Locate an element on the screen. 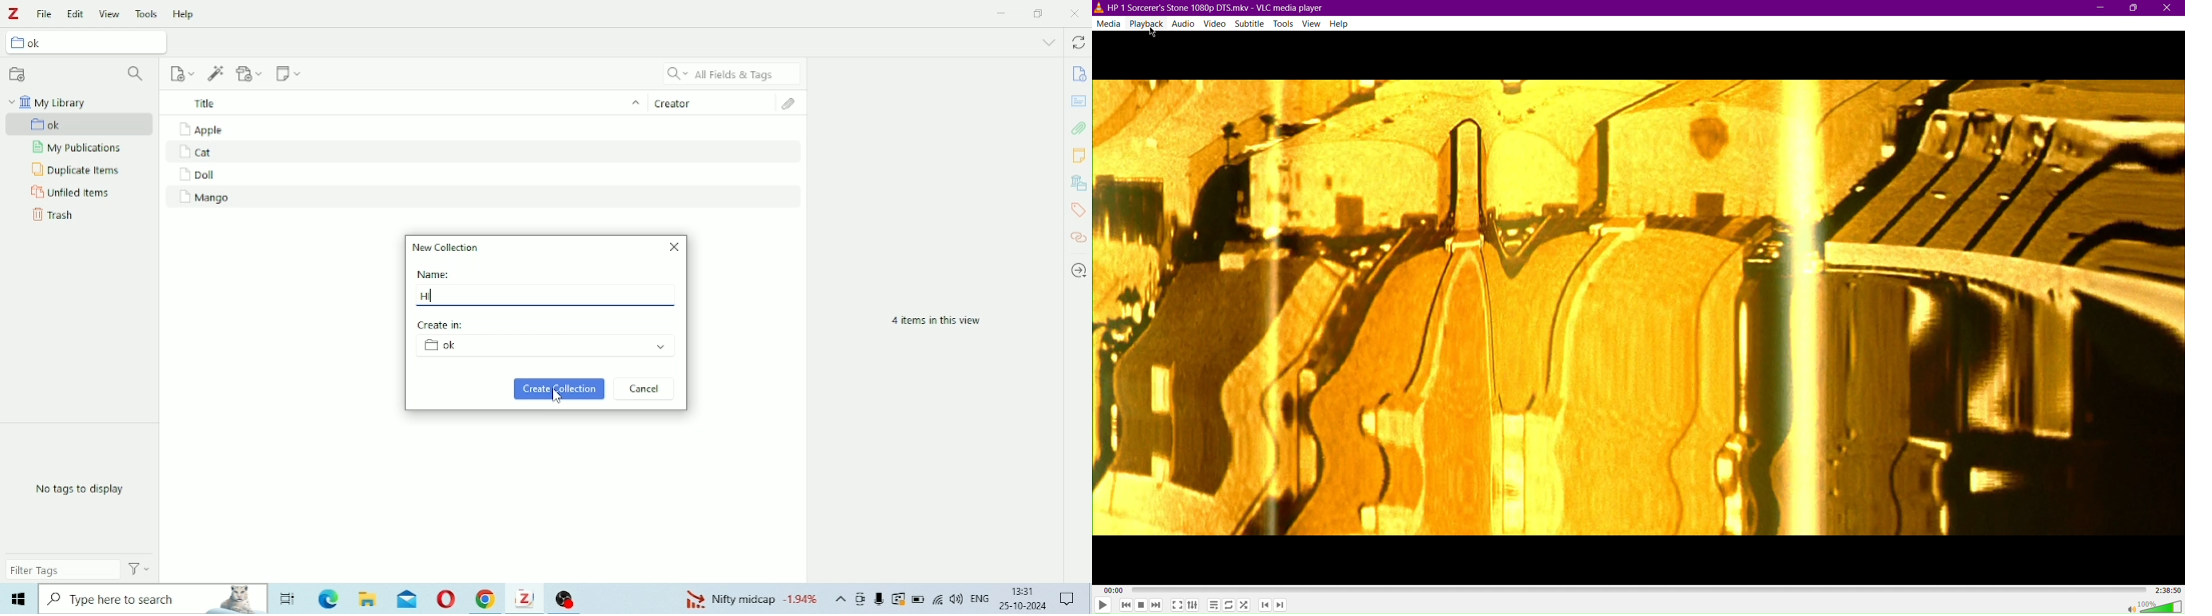 The image size is (2212, 616). Minimize is located at coordinates (2101, 8).